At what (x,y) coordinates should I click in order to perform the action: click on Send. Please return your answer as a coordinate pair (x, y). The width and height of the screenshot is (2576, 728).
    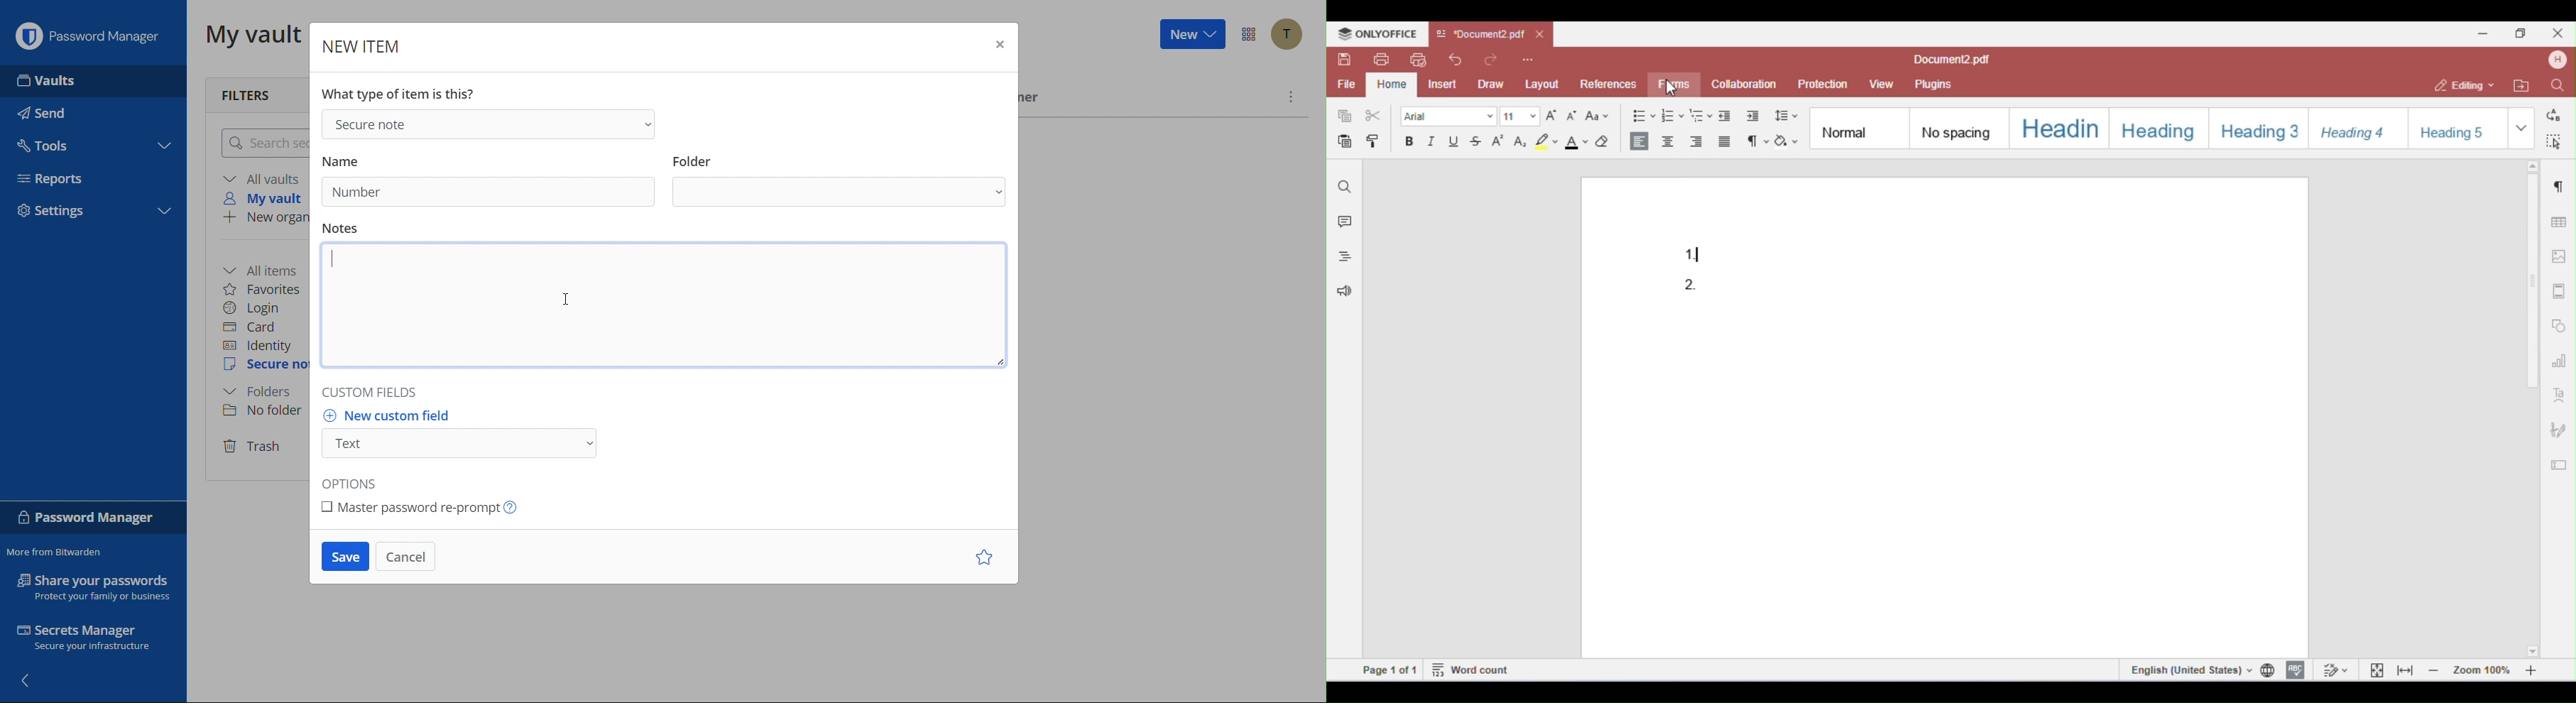
    Looking at the image, I should click on (48, 113).